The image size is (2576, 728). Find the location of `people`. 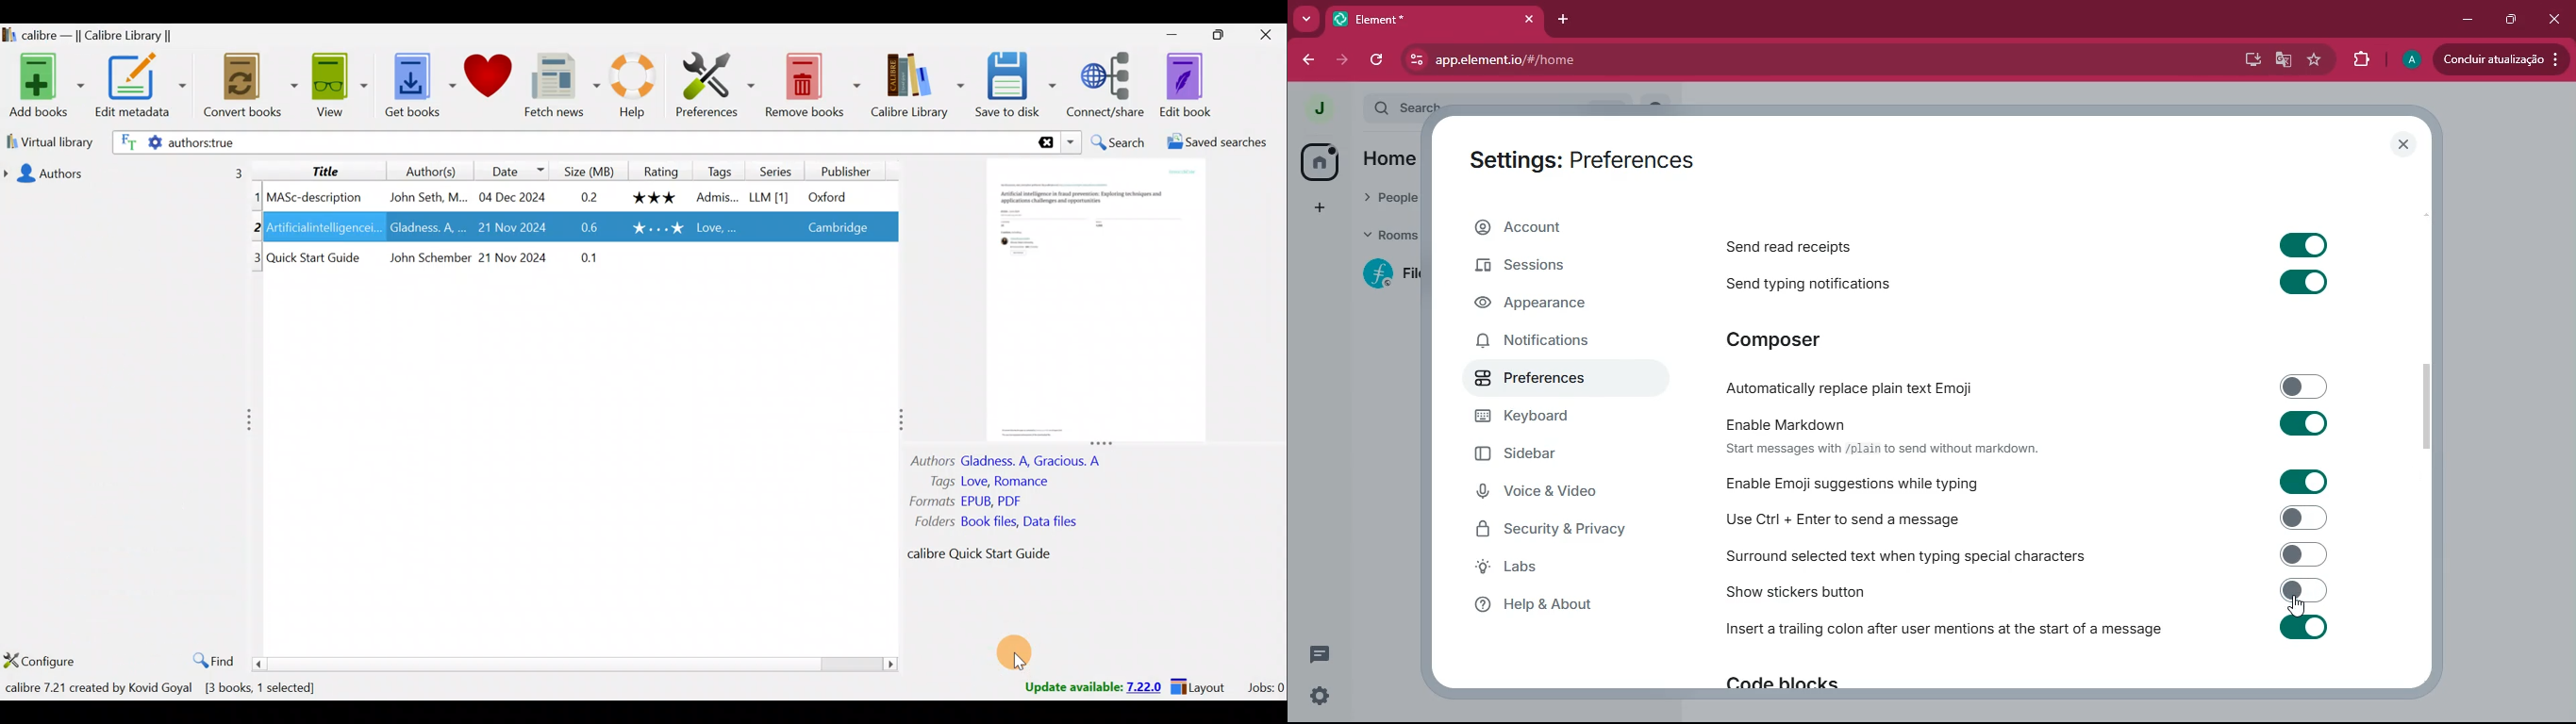

people is located at coordinates (1393, 198).